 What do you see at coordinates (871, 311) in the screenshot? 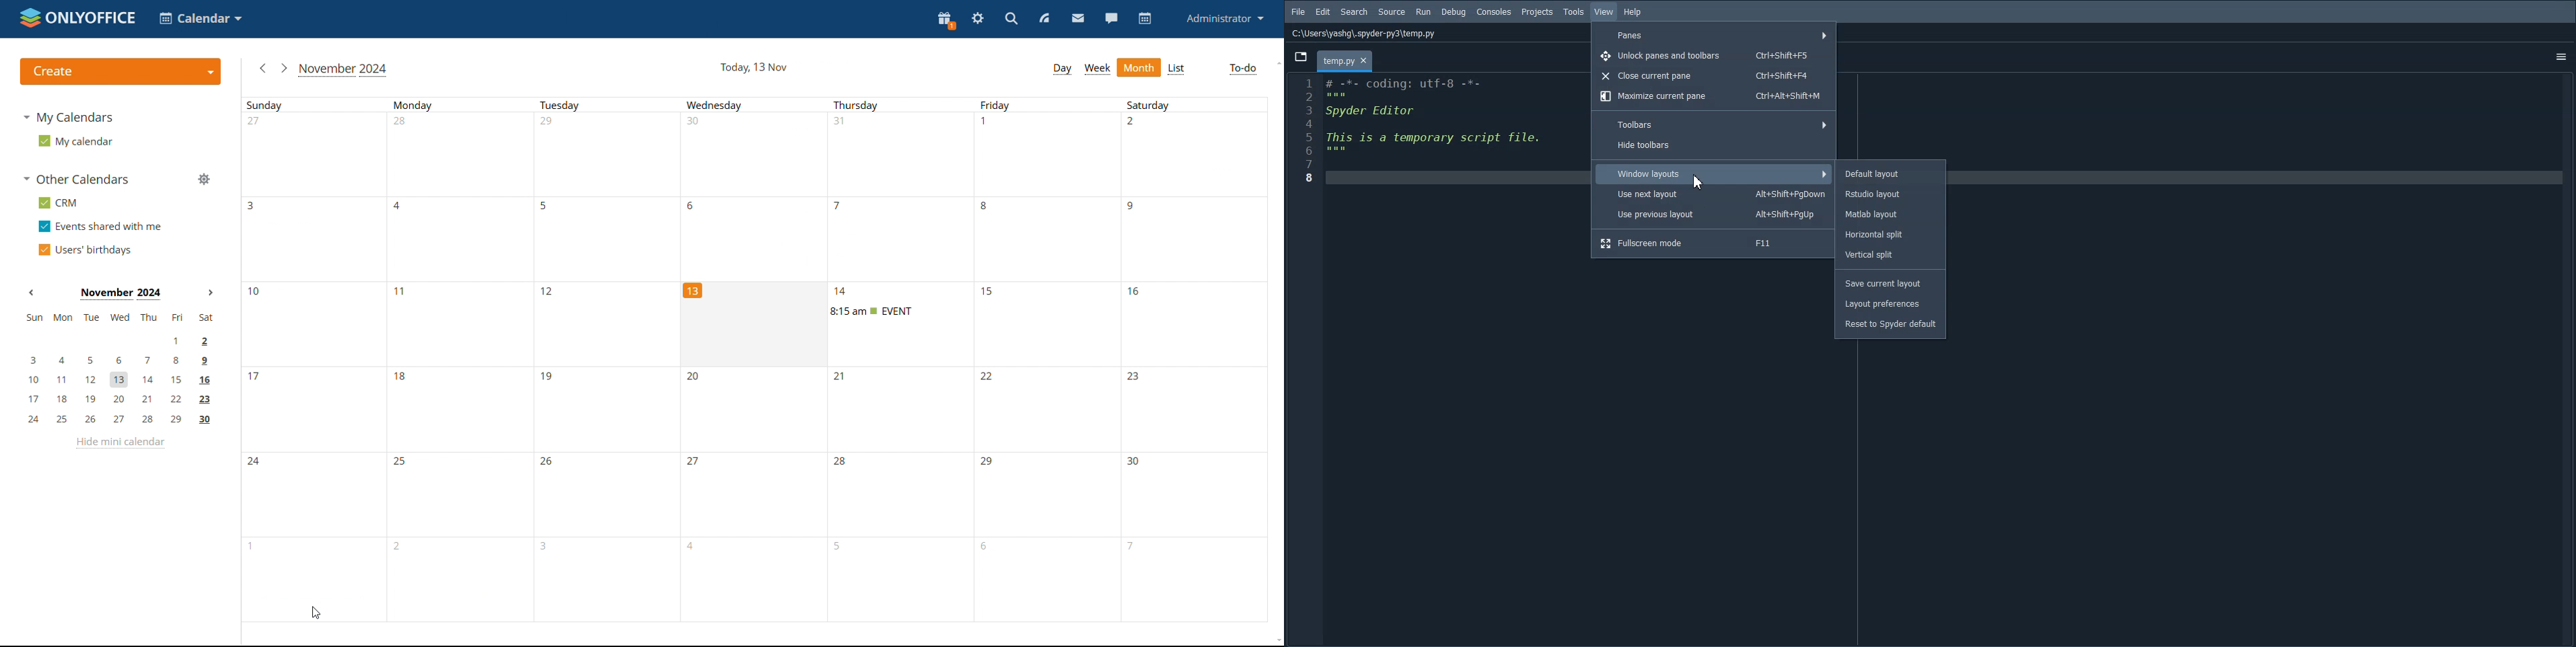
I see `event timing changed` at bounding box center [871, 311].